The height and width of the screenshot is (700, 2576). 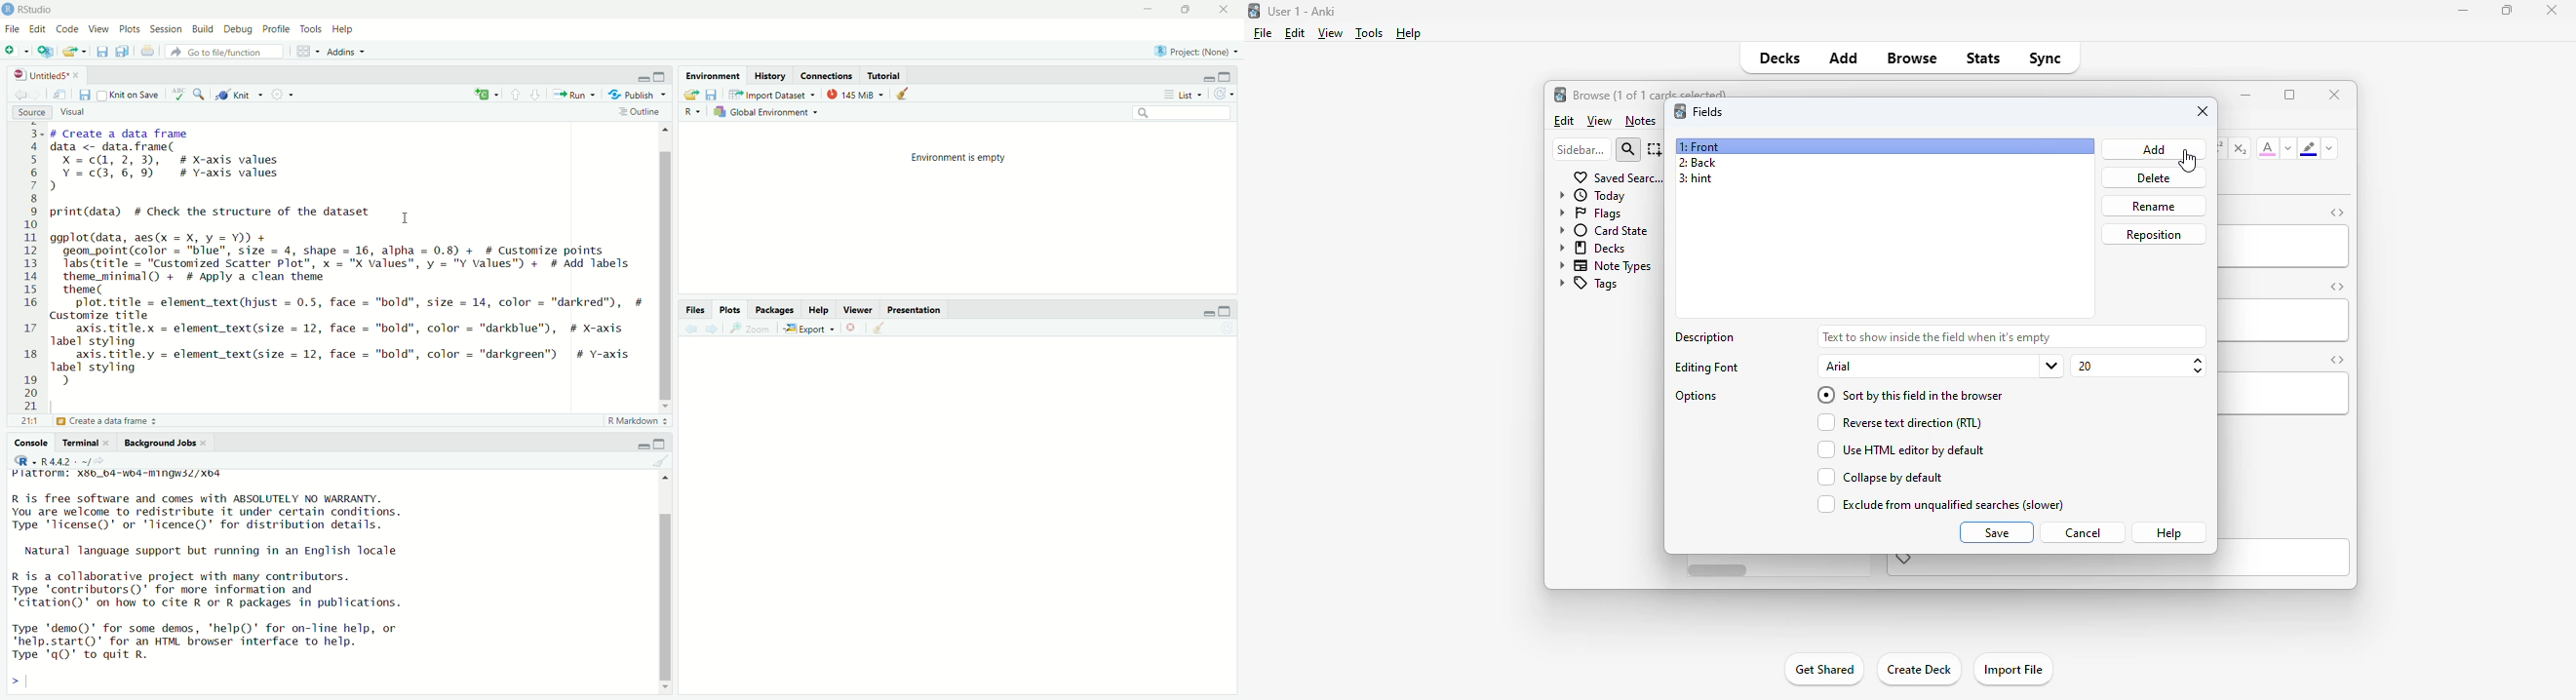 What do you see at coordinates (1656, 149) in the screenshot?
I see `select` at bounding box center [1656, 149].